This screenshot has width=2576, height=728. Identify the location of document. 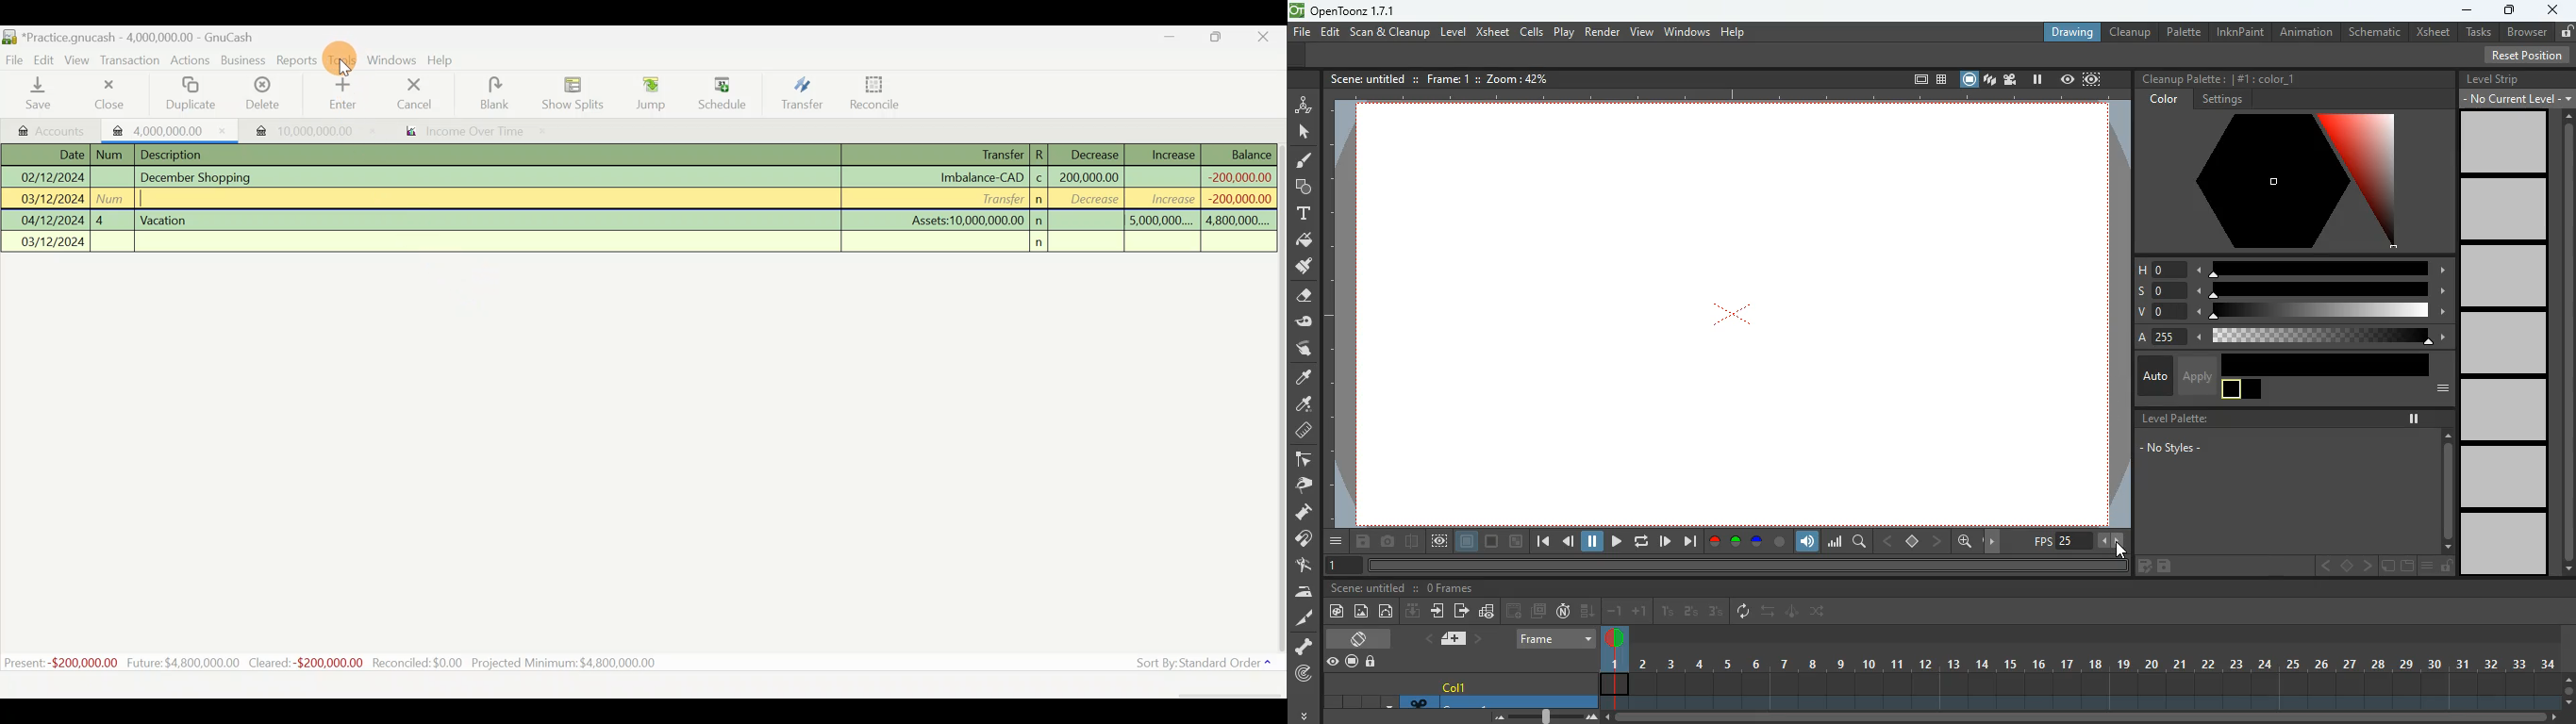
(2405, 567).